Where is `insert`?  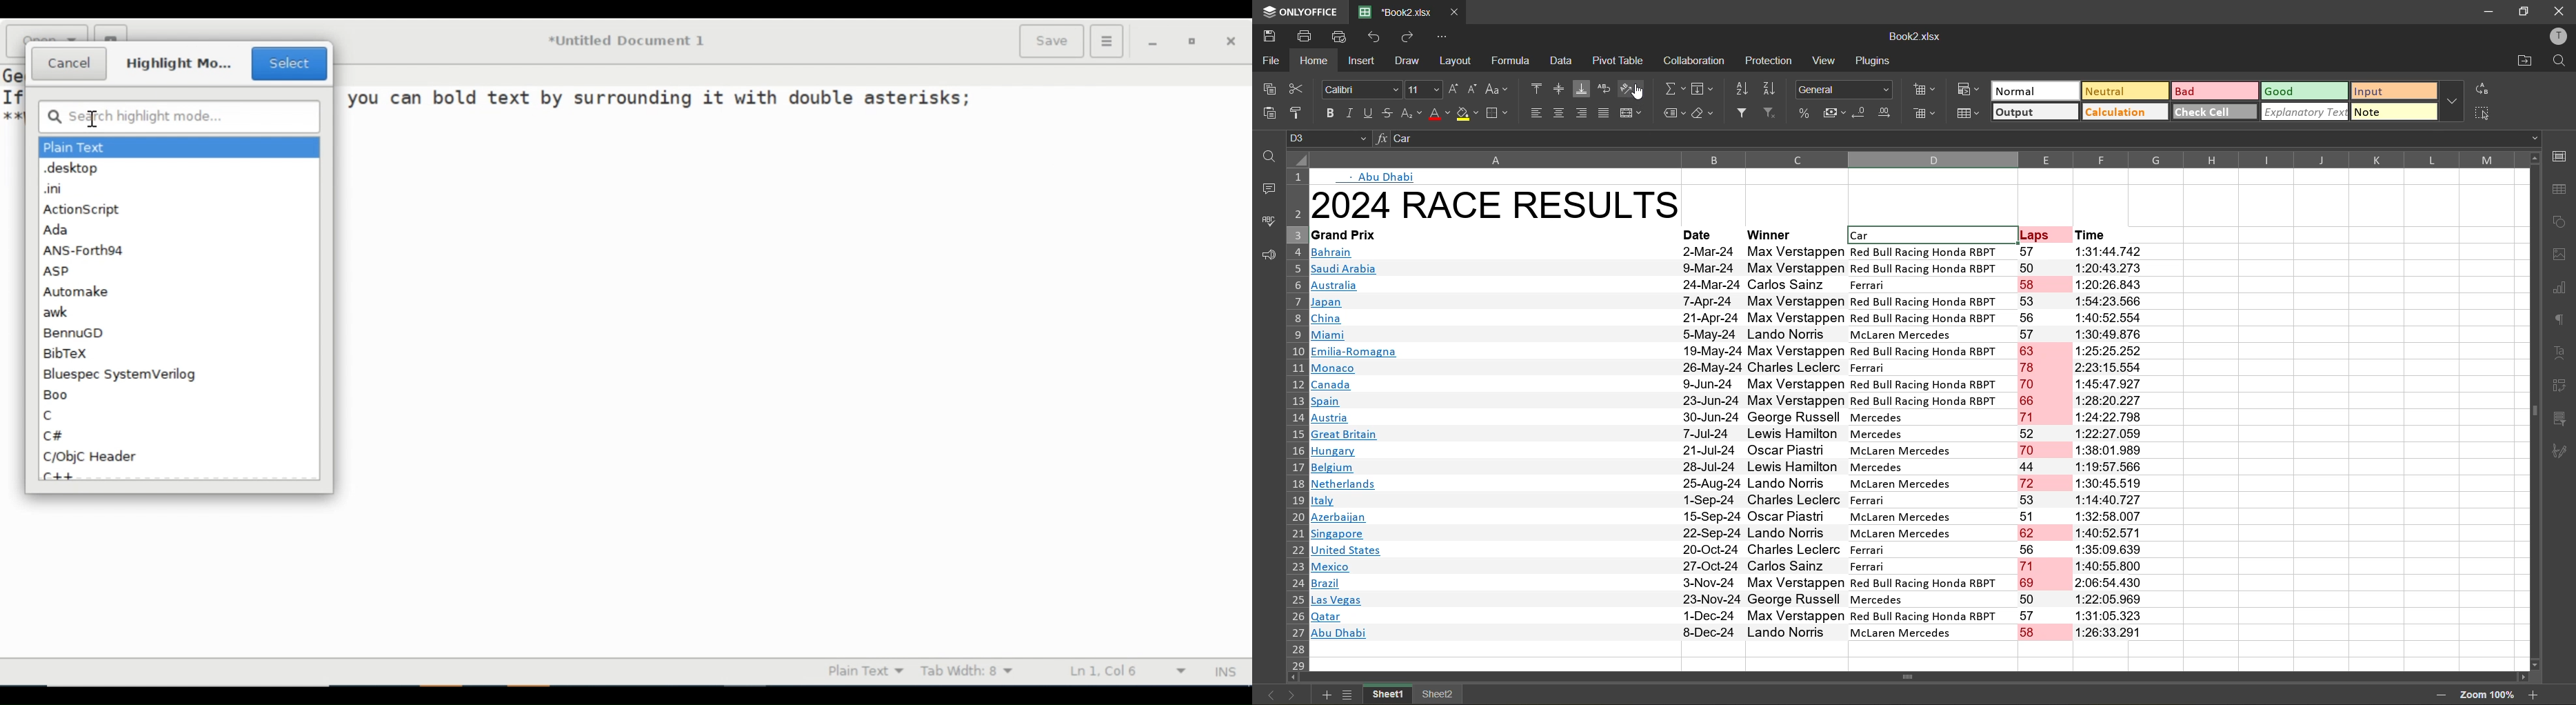
insert is located at coordinates (1359, 61).